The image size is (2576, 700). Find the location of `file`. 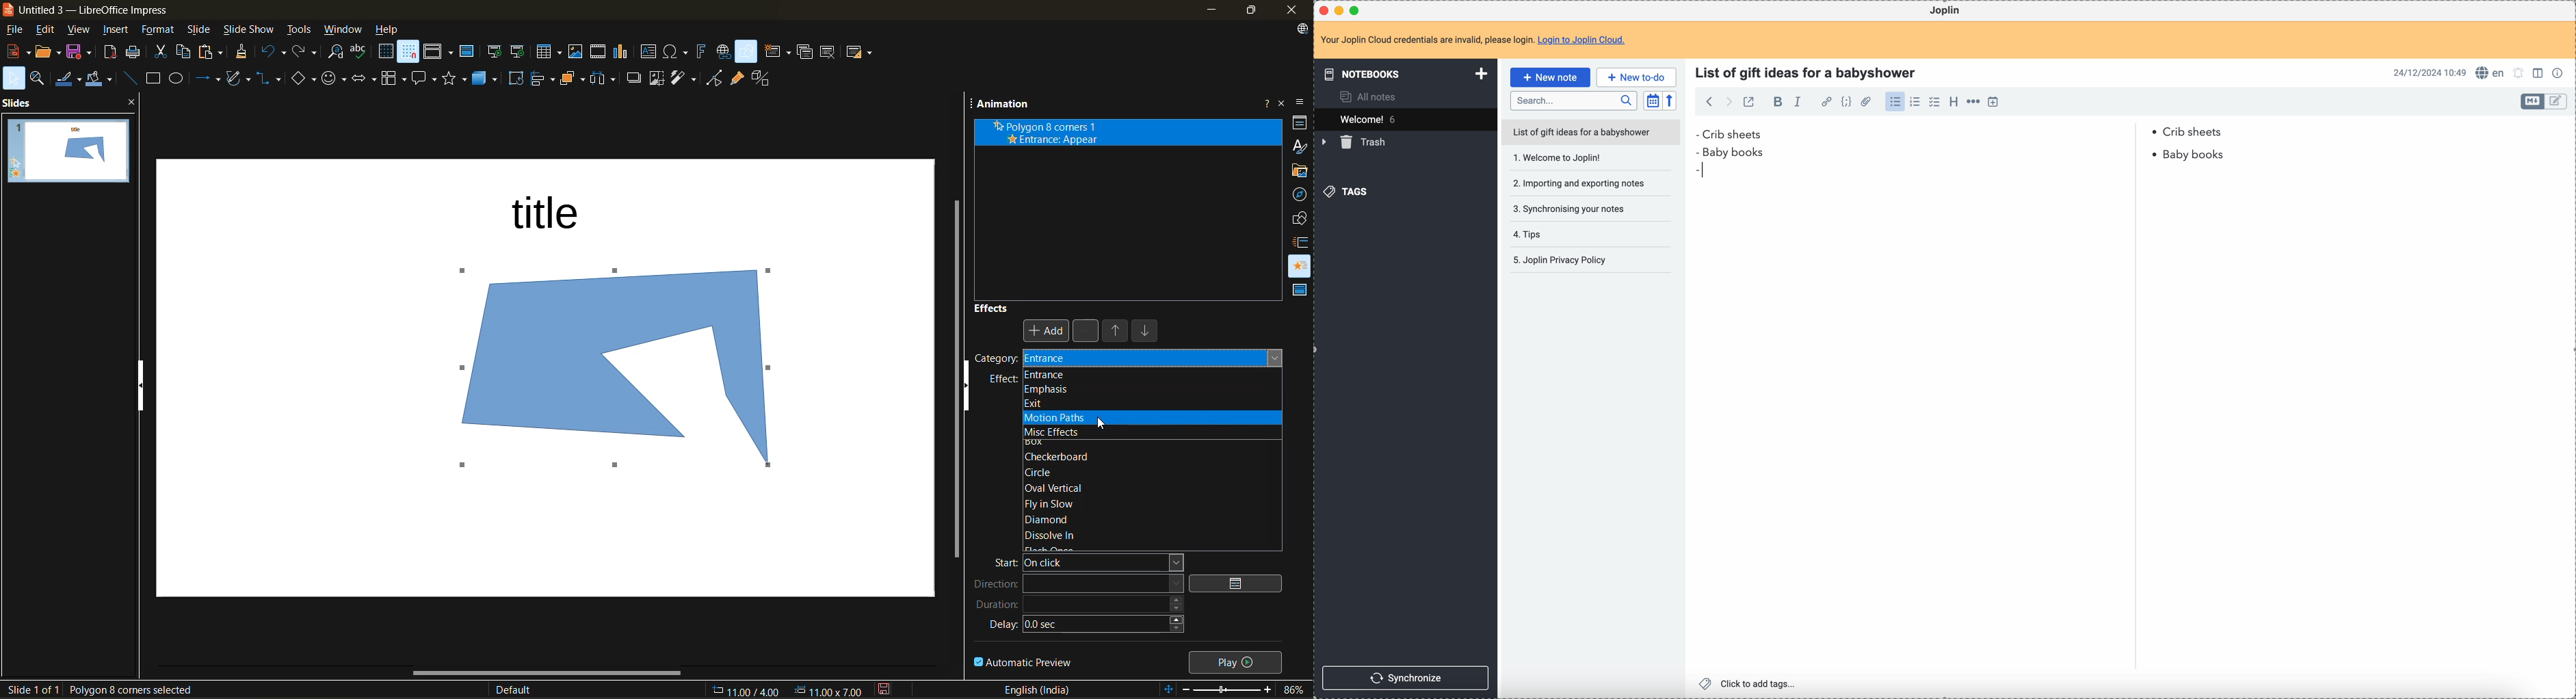

file is located at coordinates (14, 28).